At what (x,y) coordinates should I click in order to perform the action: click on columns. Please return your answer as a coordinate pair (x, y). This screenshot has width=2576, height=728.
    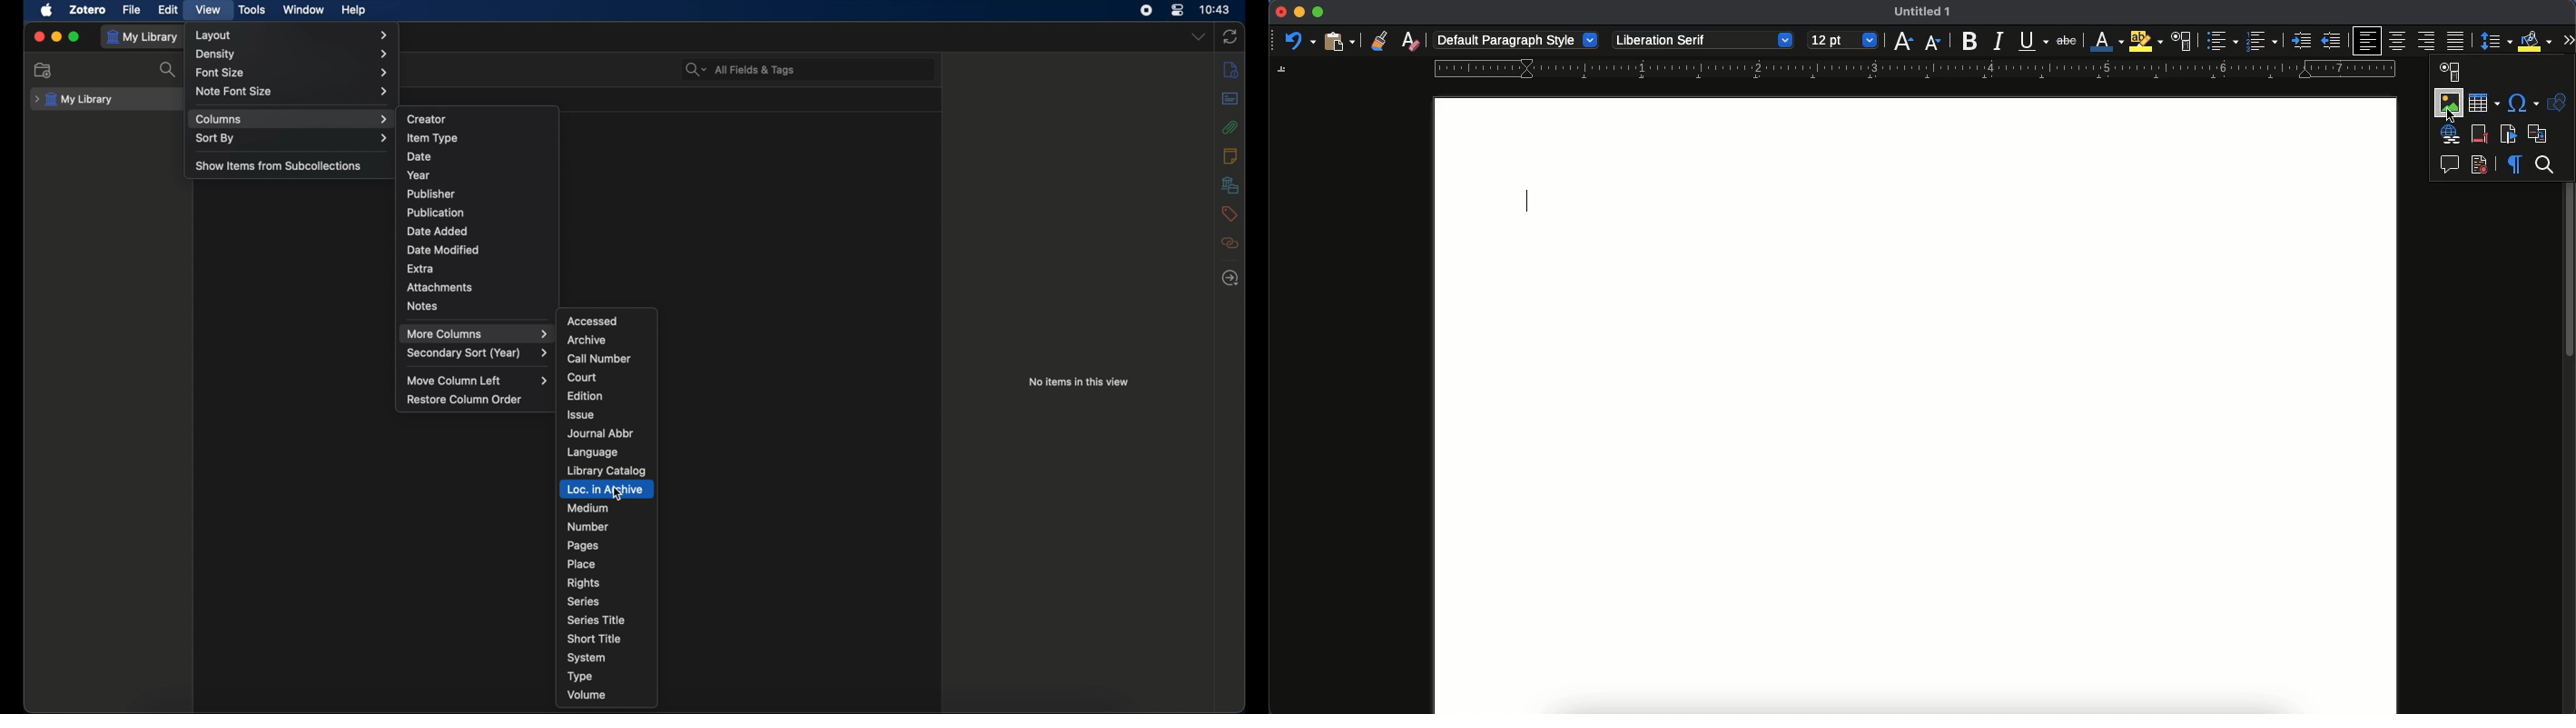
    Looking at the image, I should click on (293, 119).